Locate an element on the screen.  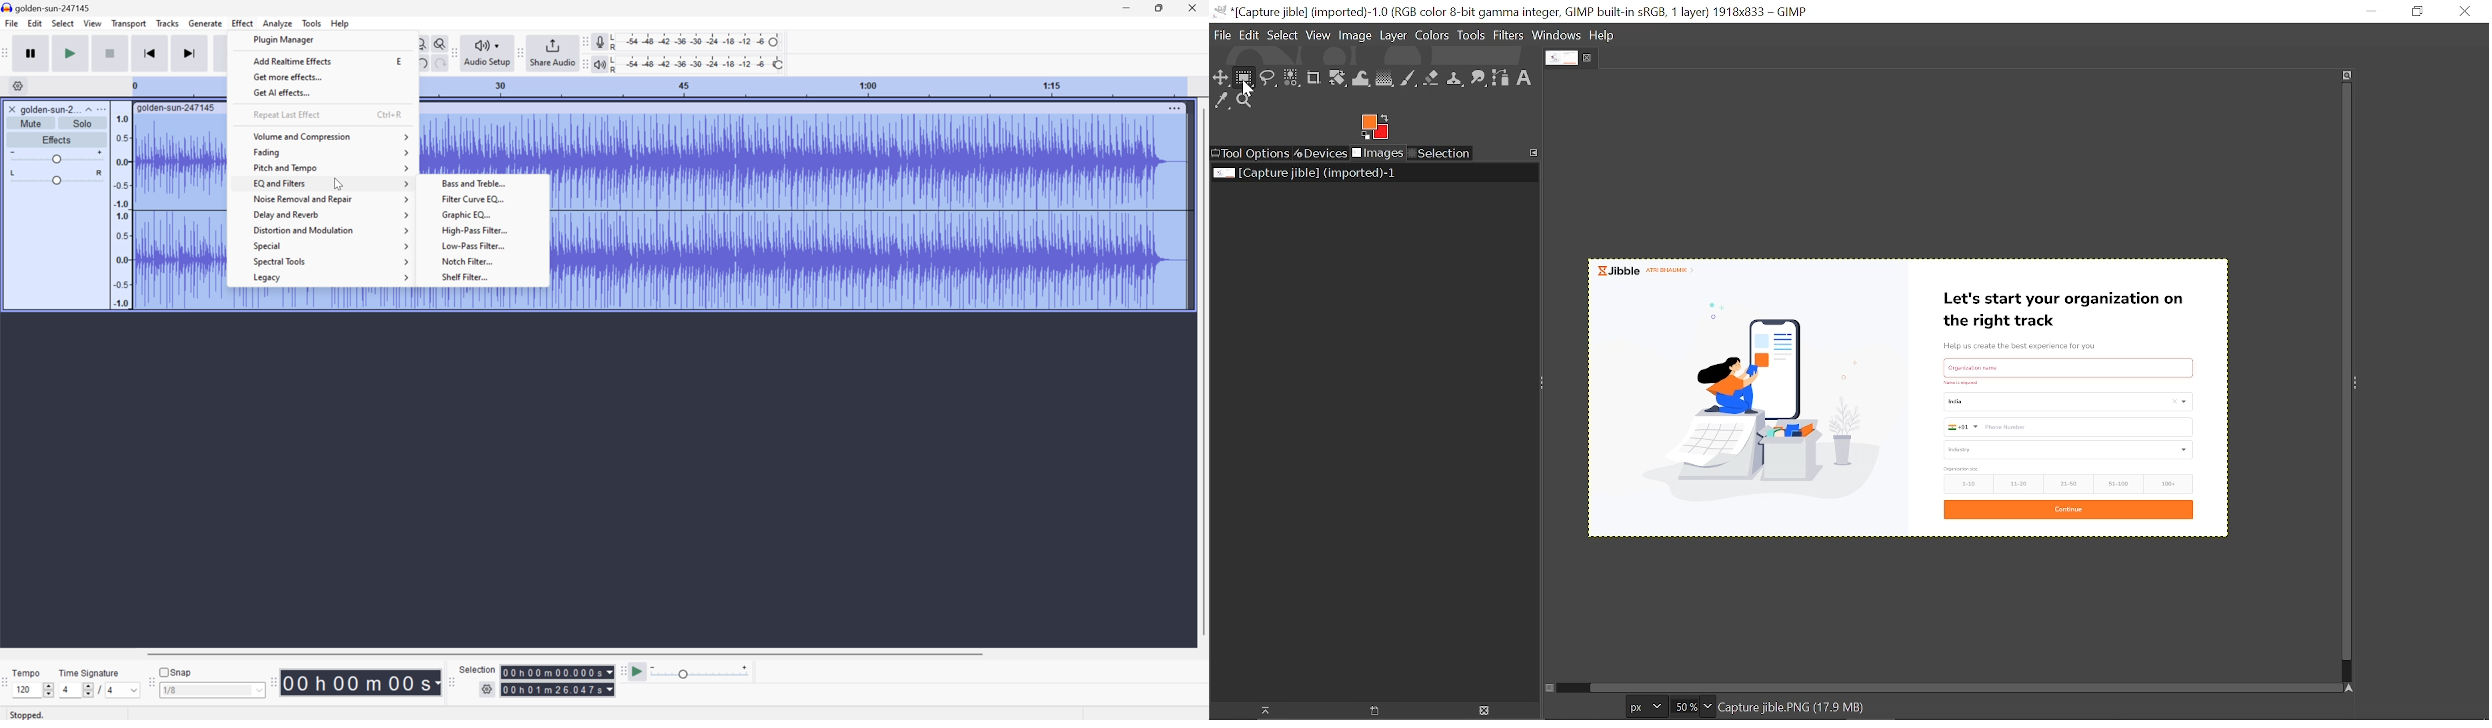
Minimize is located at coordinates (1126, 7).